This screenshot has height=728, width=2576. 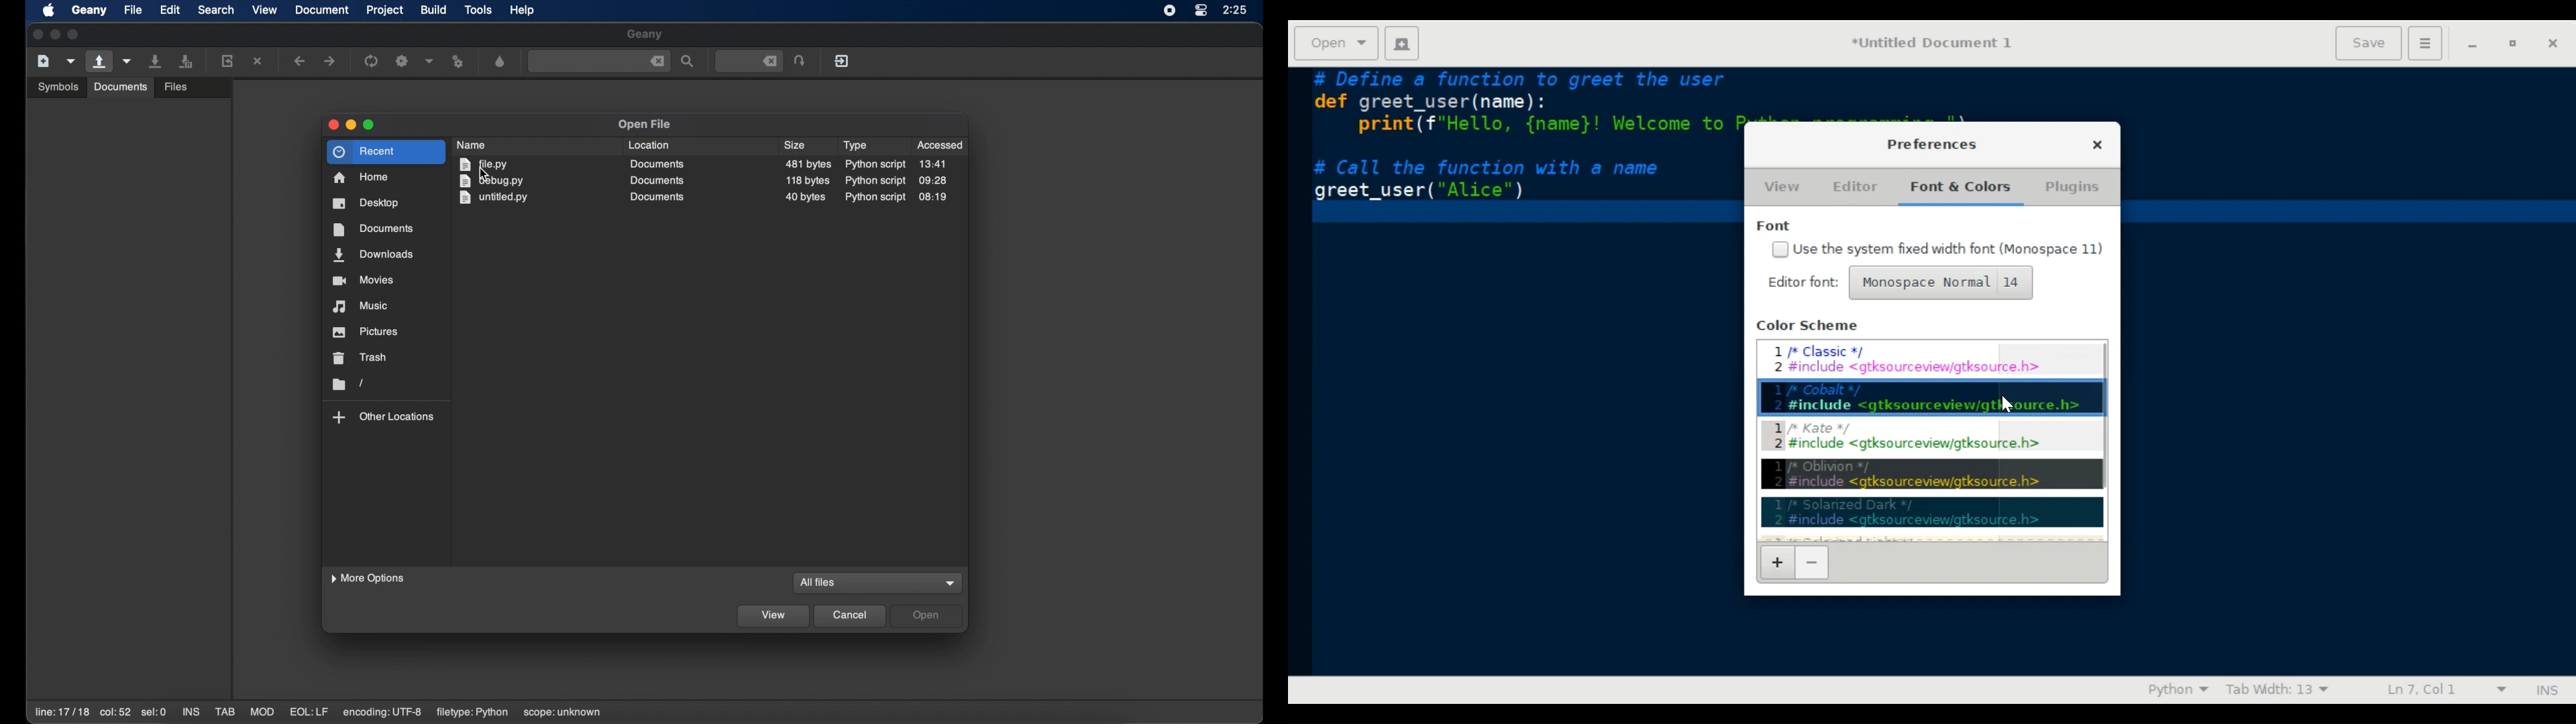 What do you see at coordinates (386, 152) in the screenshot?
I see `recent highlighted` at bounding box center [386, 152].